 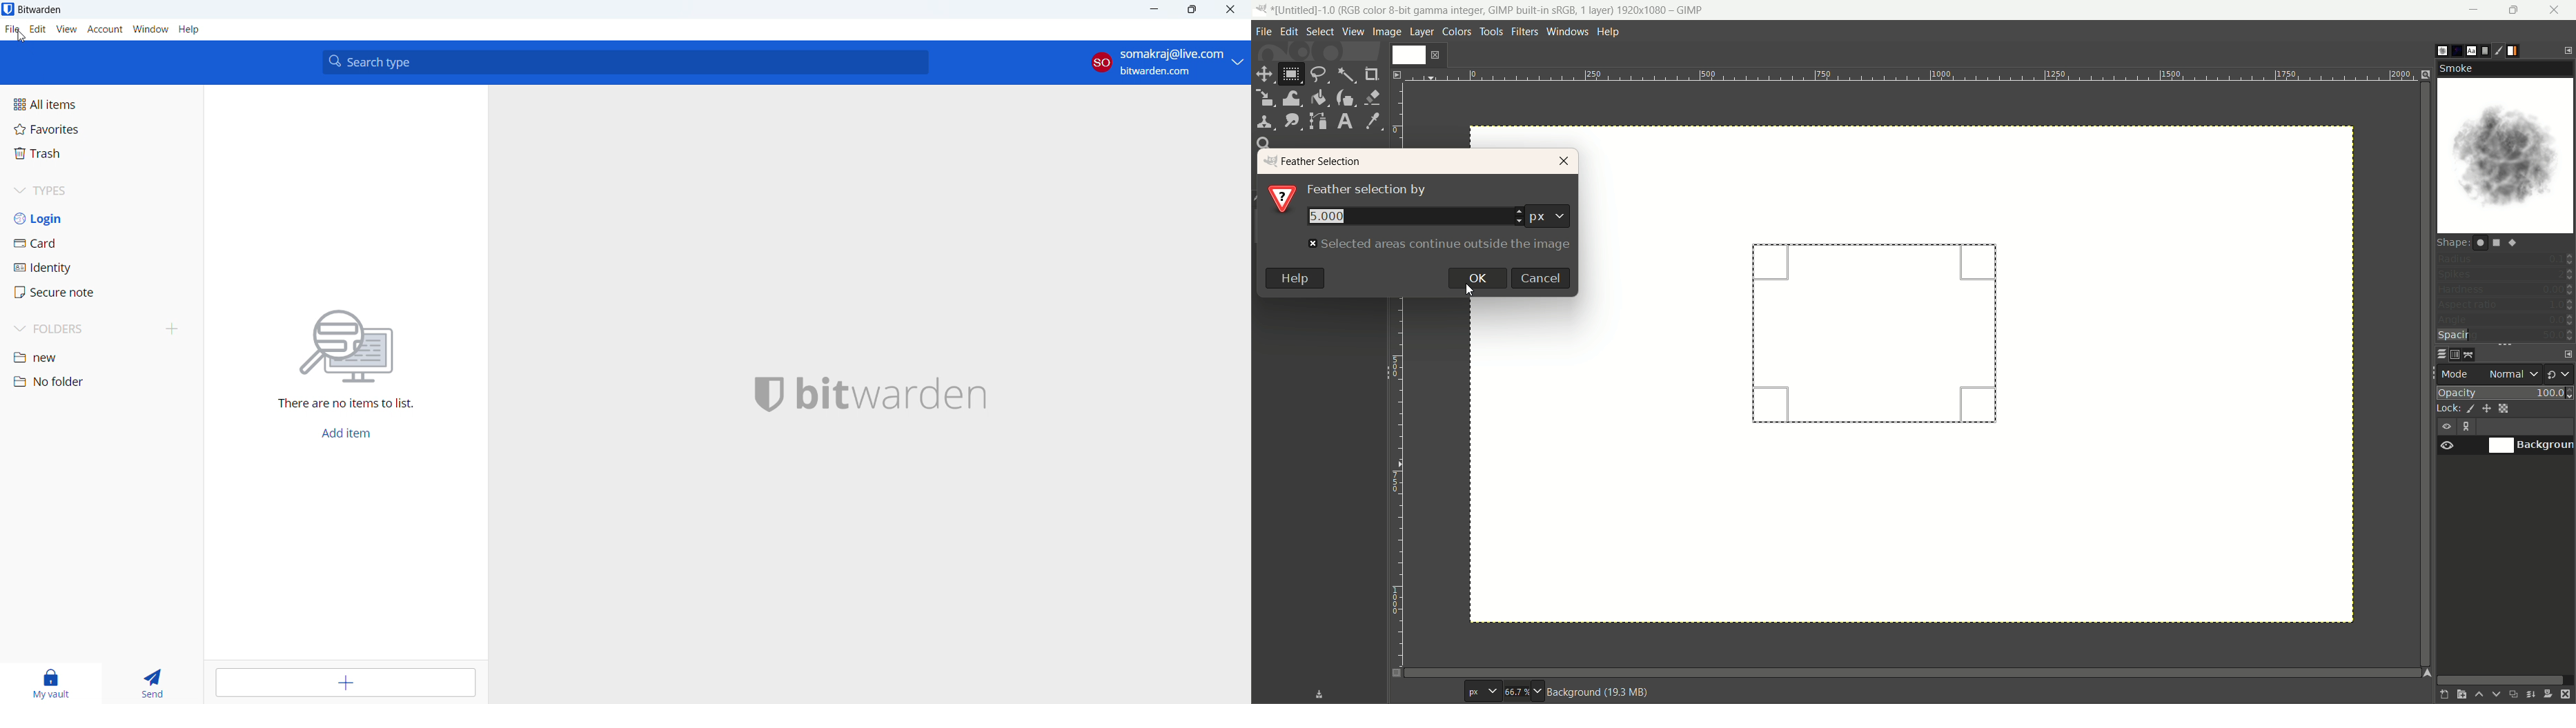 What do you see at coordinates (1168, 62) in the screenshot?
I see `account` at bounding box center [1168, 62].